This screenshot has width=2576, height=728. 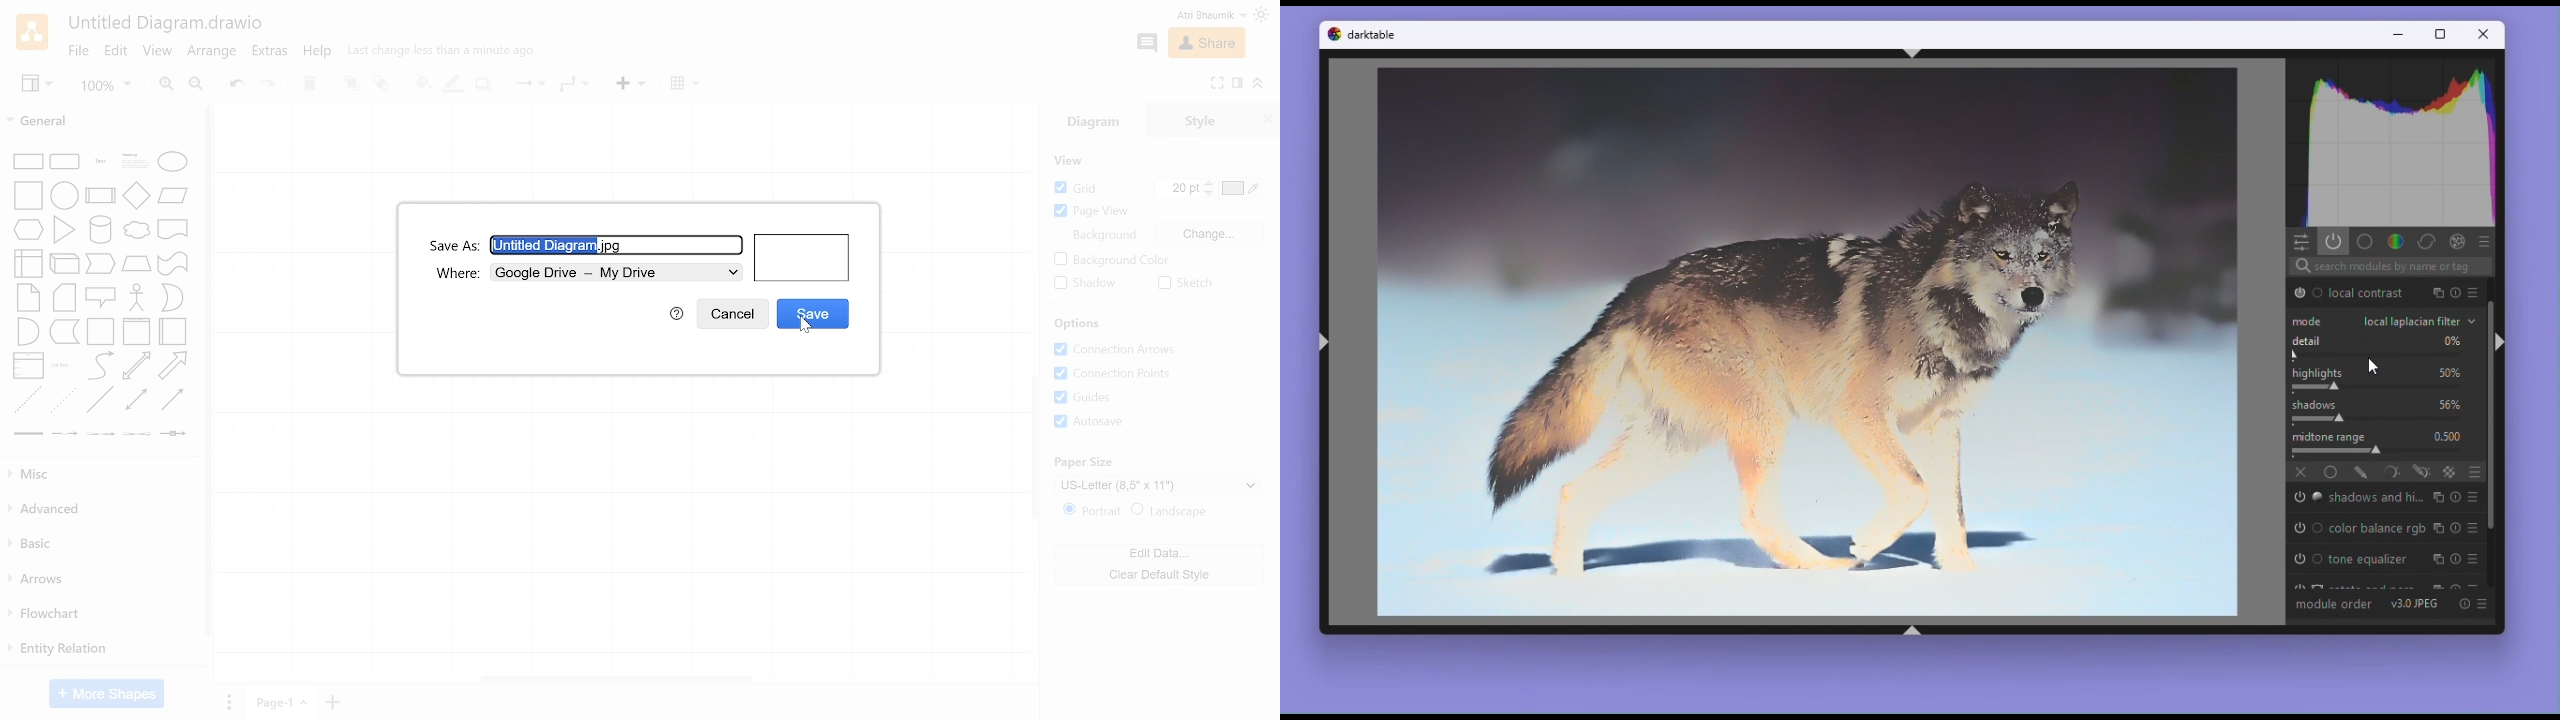 I want to click on Redo, so click(x=268, y=85).